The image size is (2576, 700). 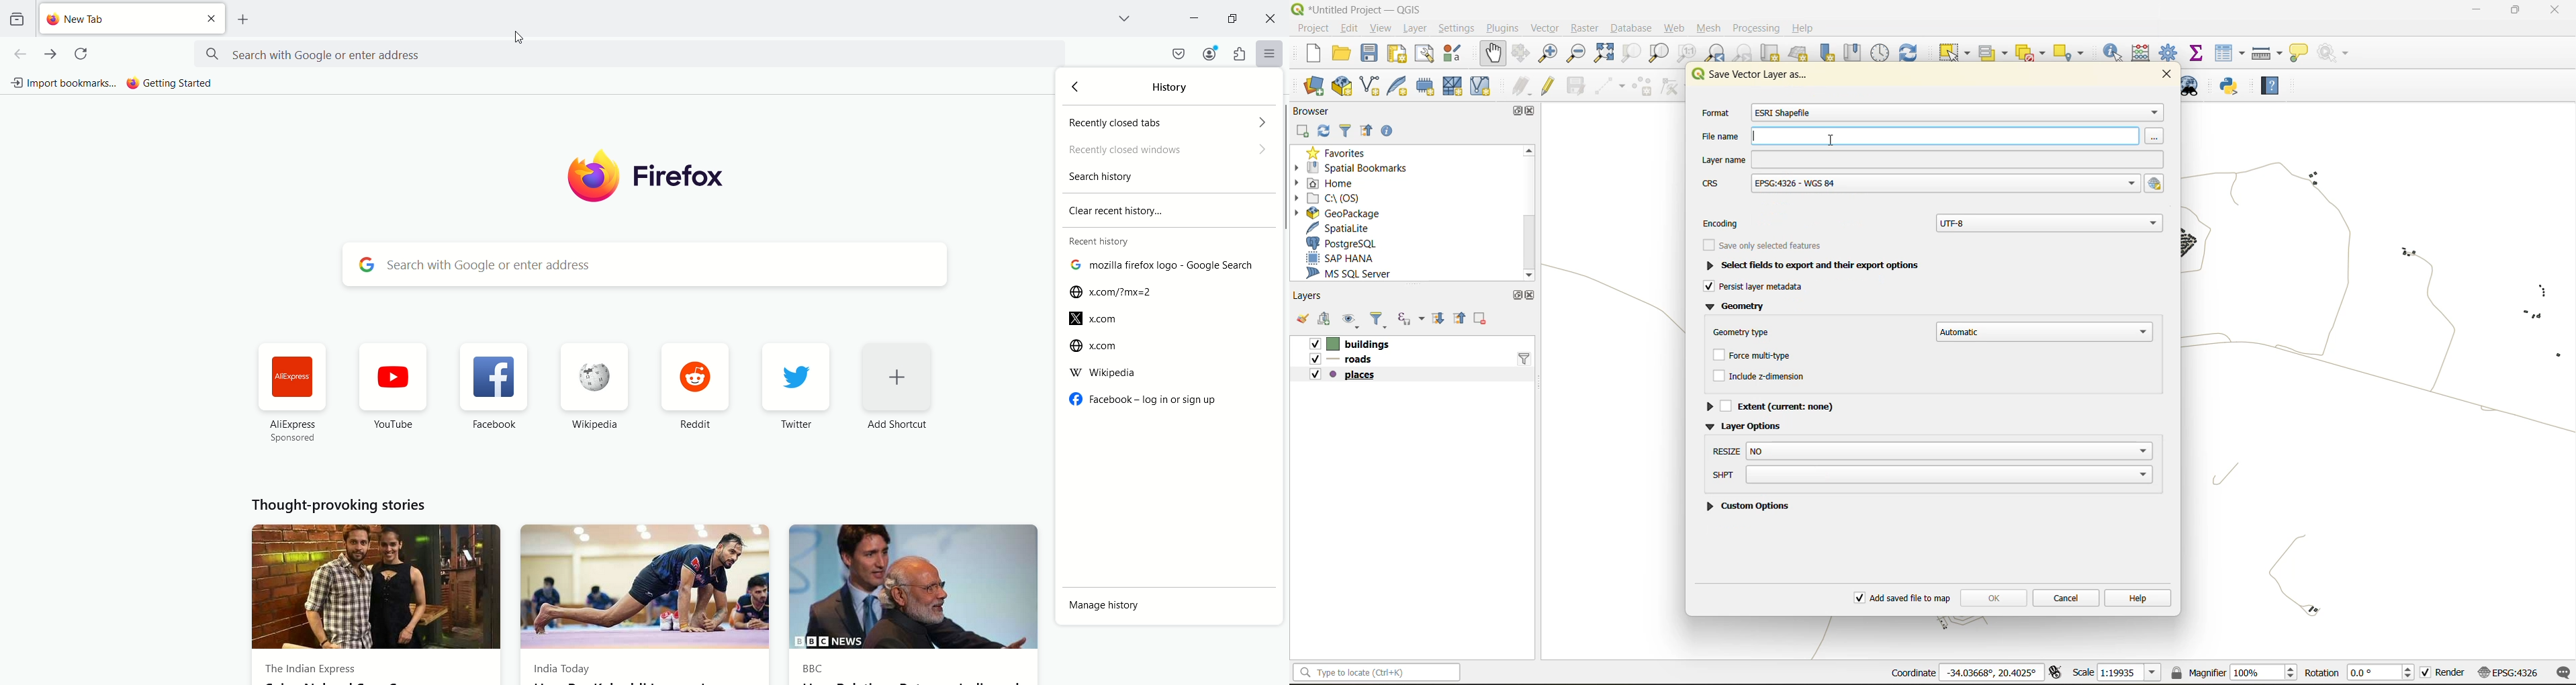 I want to click on close, so click(x=1531, y=297).